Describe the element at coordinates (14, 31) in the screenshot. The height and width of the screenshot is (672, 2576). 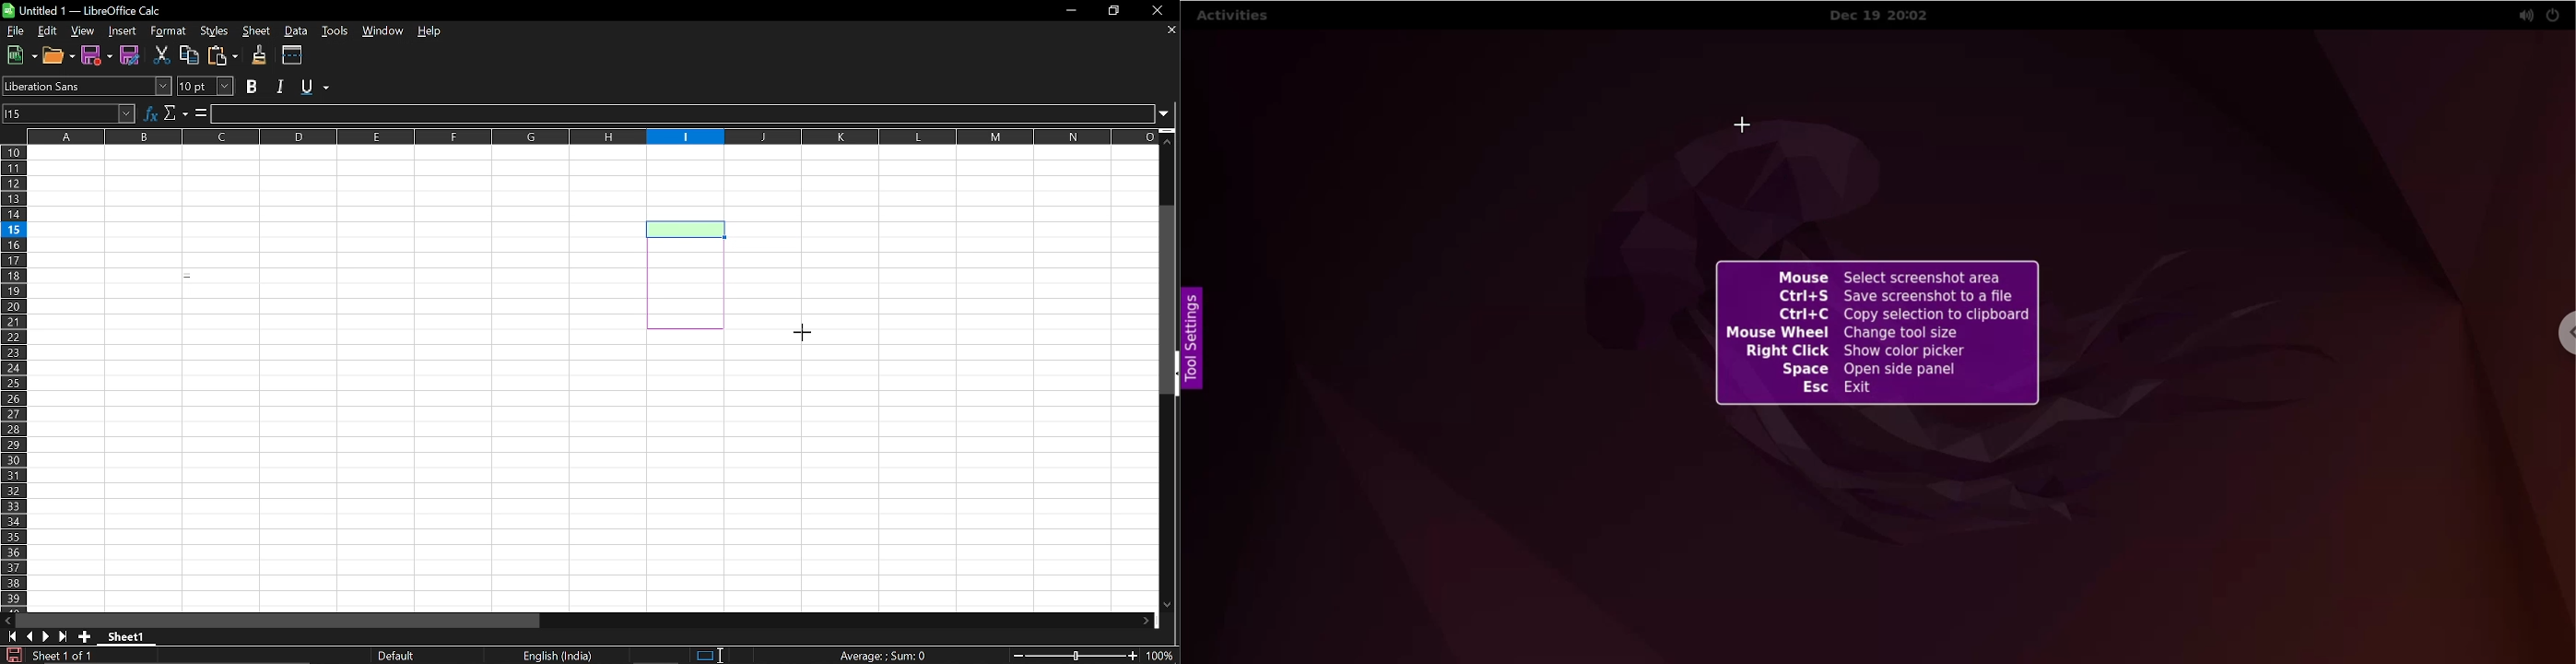
I see `File` at that location.